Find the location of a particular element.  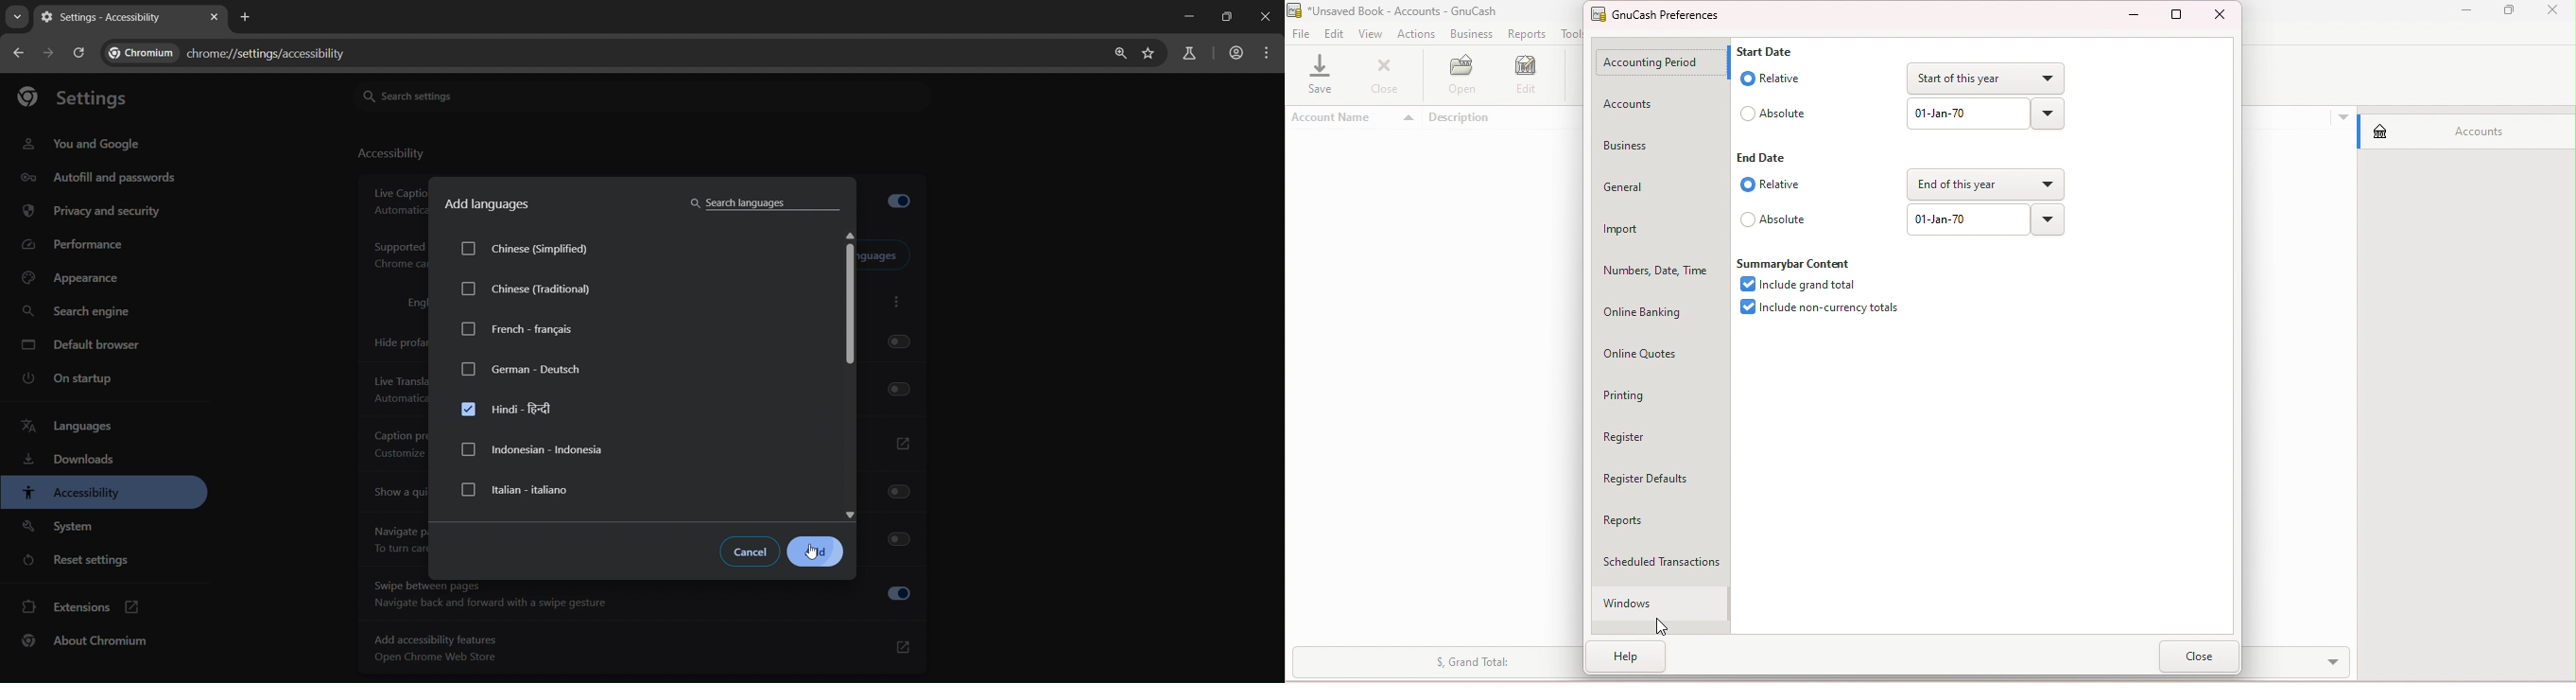

chinese (simplified) is located at coordinates (539, 250).